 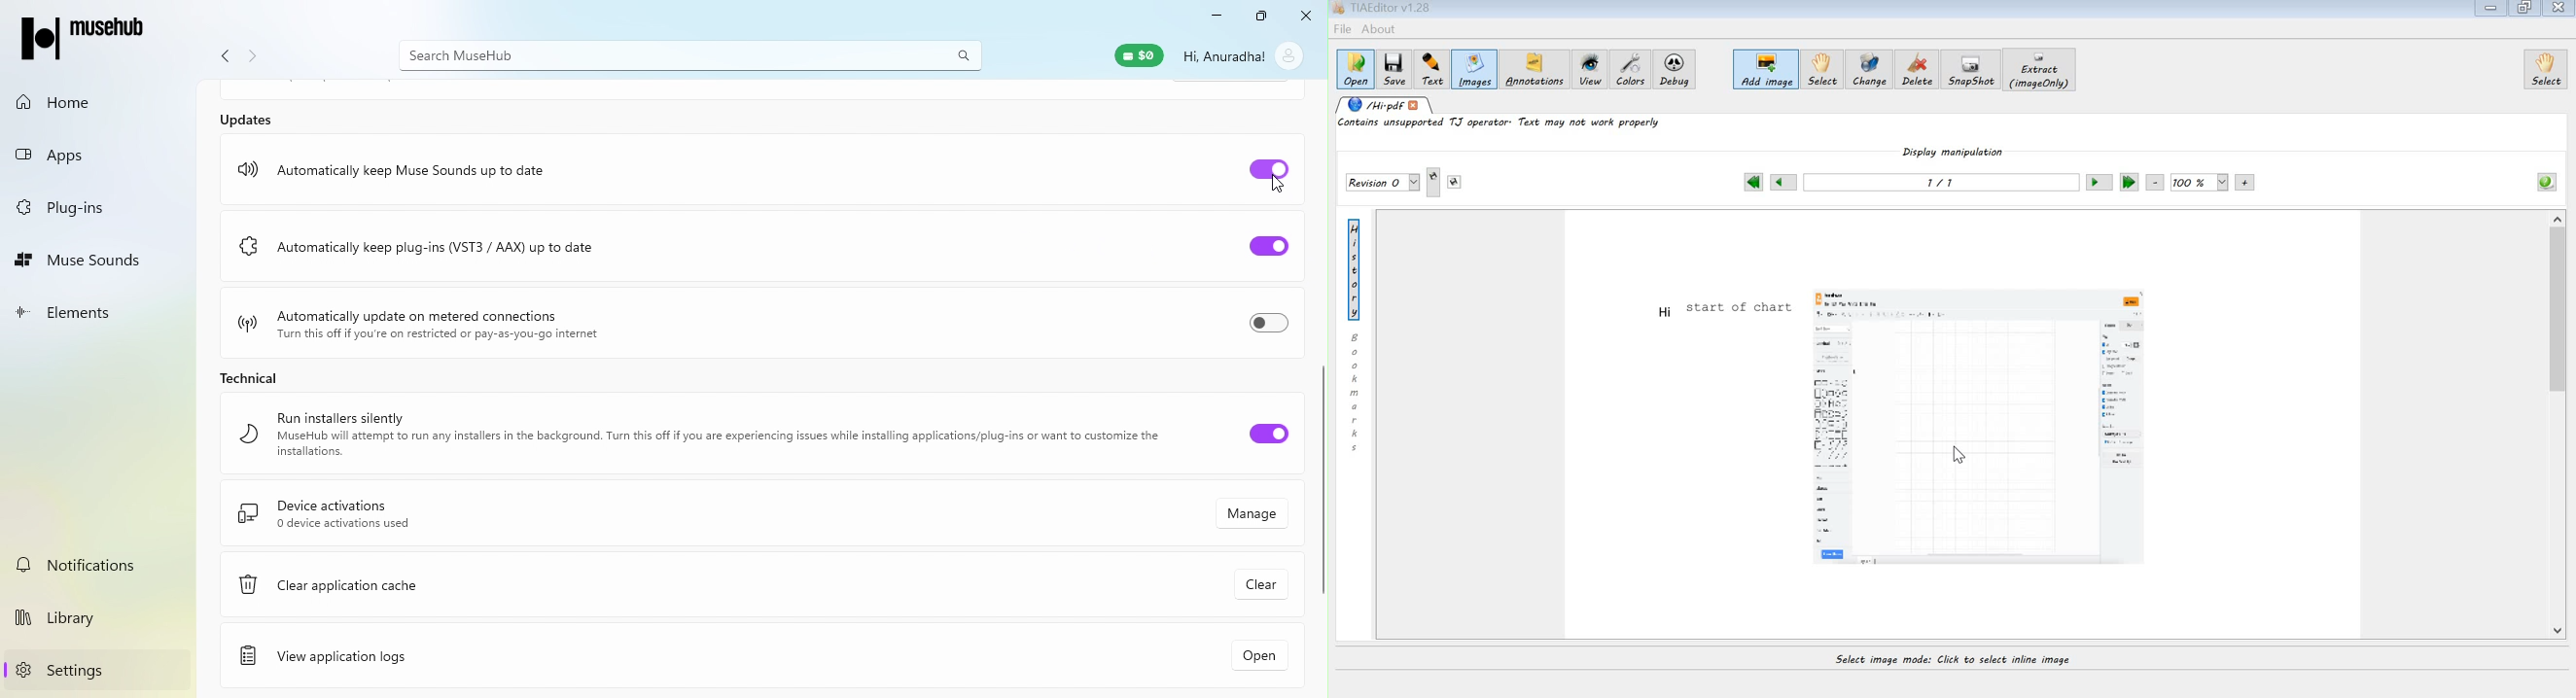 What do you see at coordinates (1266, 173) in the screenshot?
I see `Toggle` at bounding box center [1266, 173].